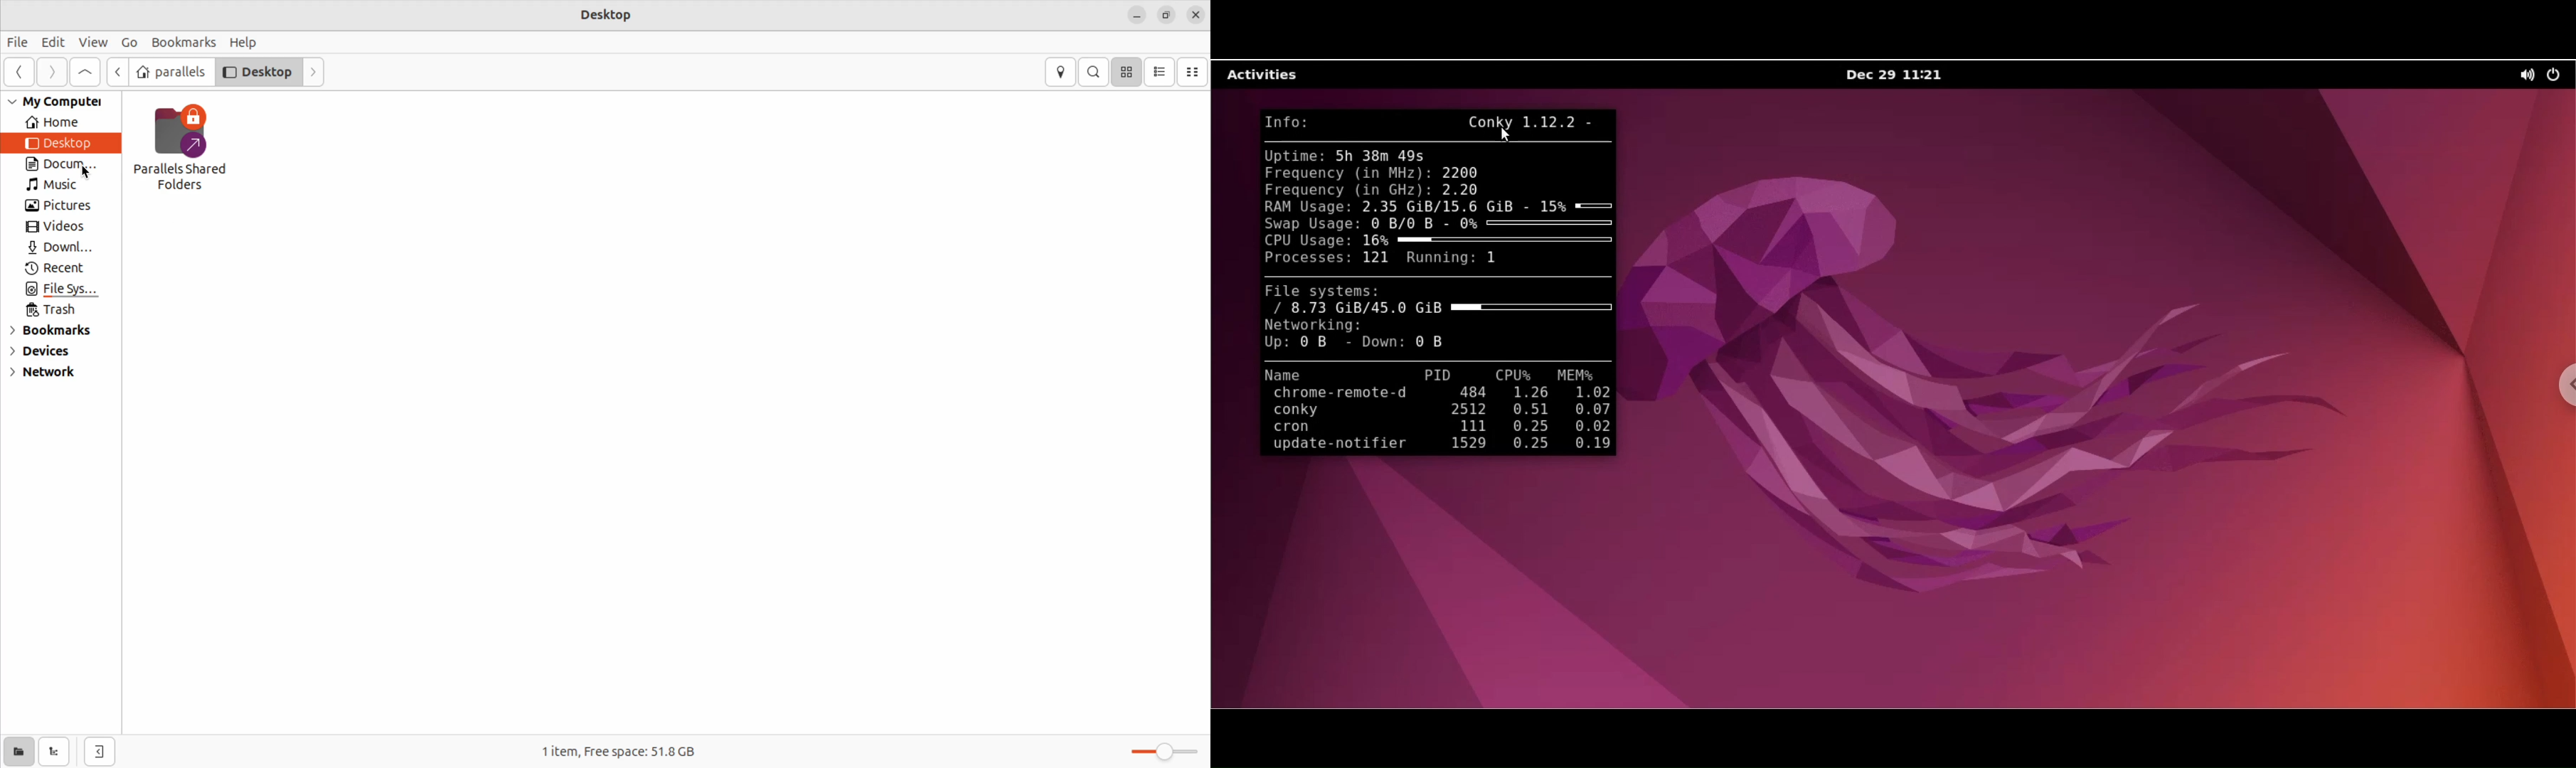 The height and width of the screenshot is (784, 2576). What do you see at coordinates (1062, 72) in the screenshot?
I see `location` at bounding box center [1062, 72].